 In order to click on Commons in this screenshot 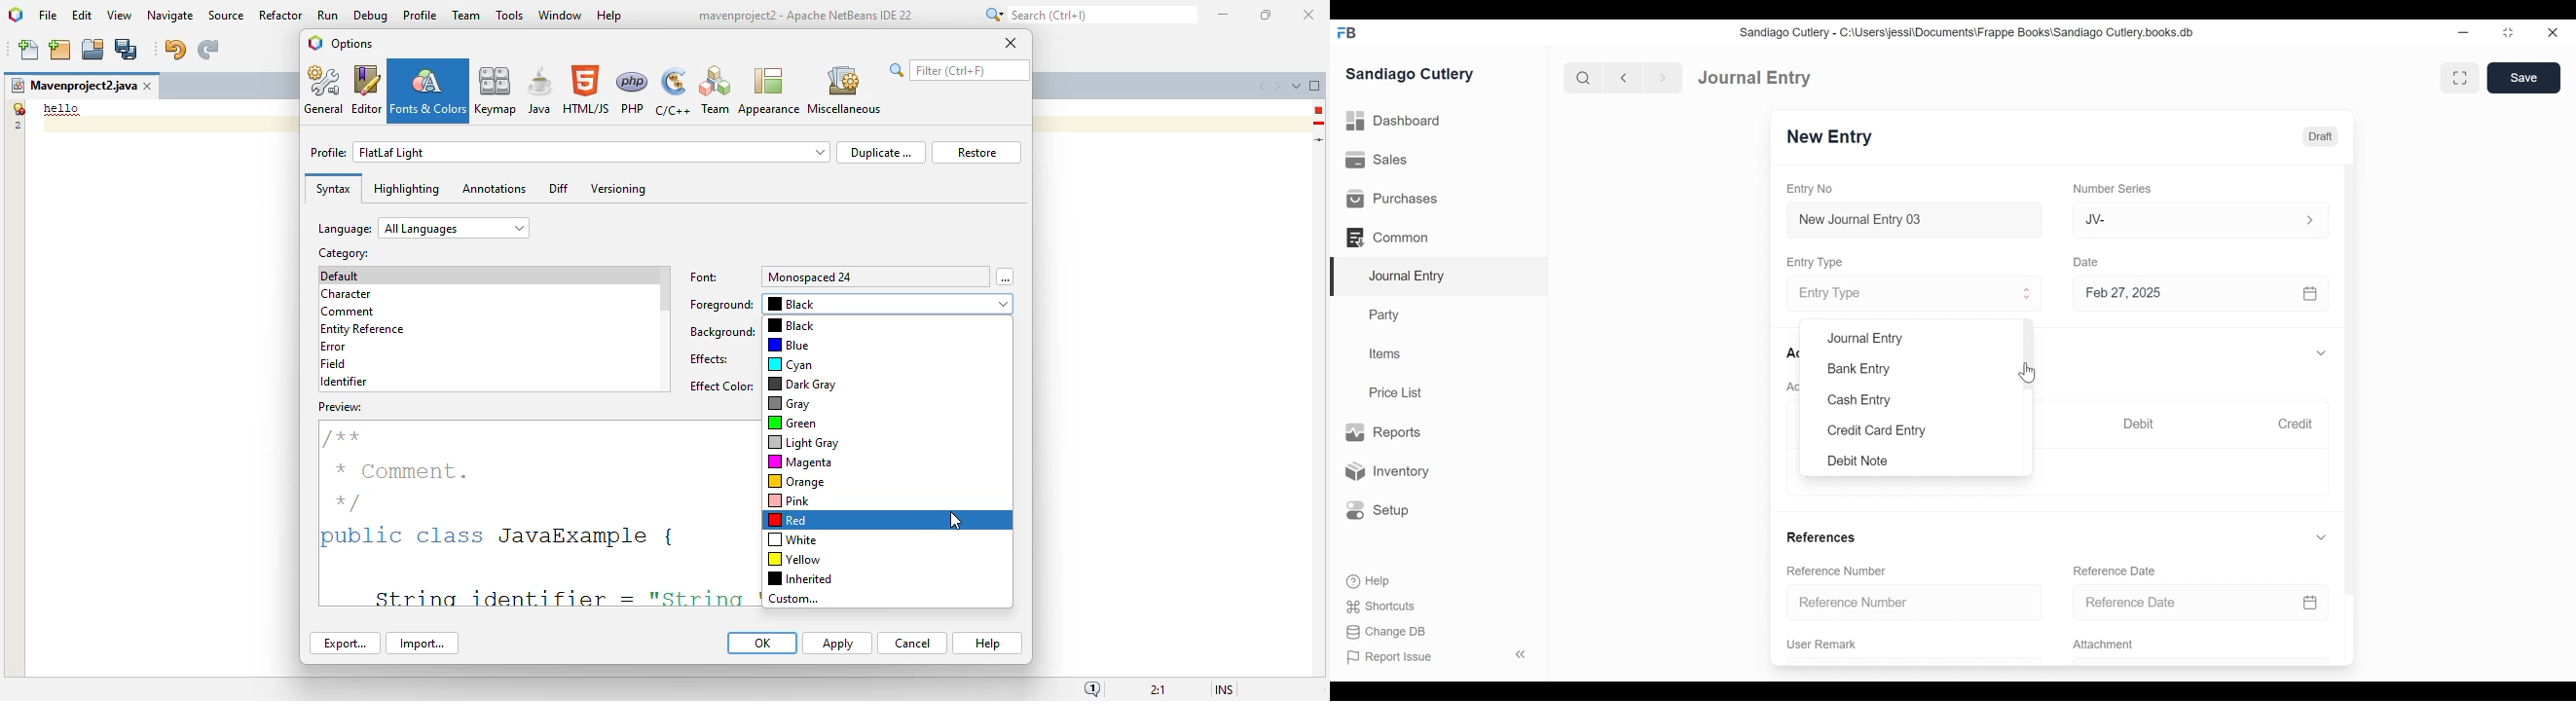, I will do `click(1386, 237)`.